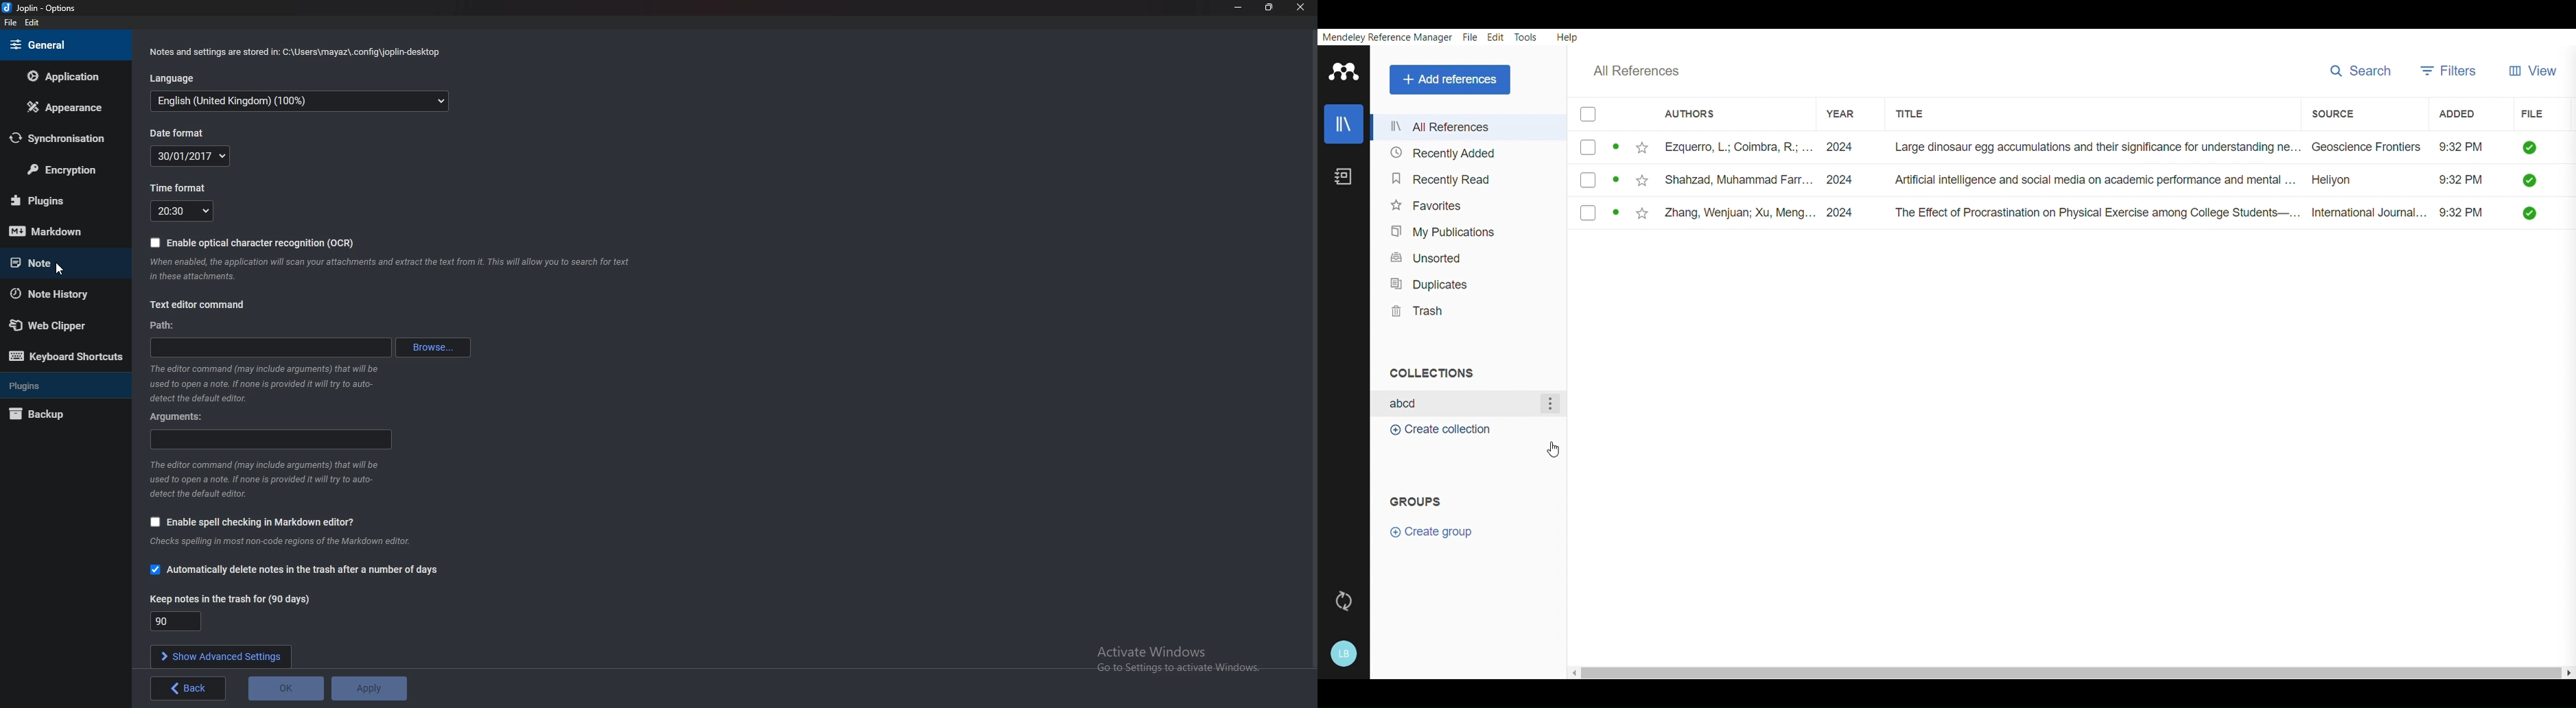  Describe the element at coordinates (154, 244) in the screenshot. I see `Checkbox ` at that location.